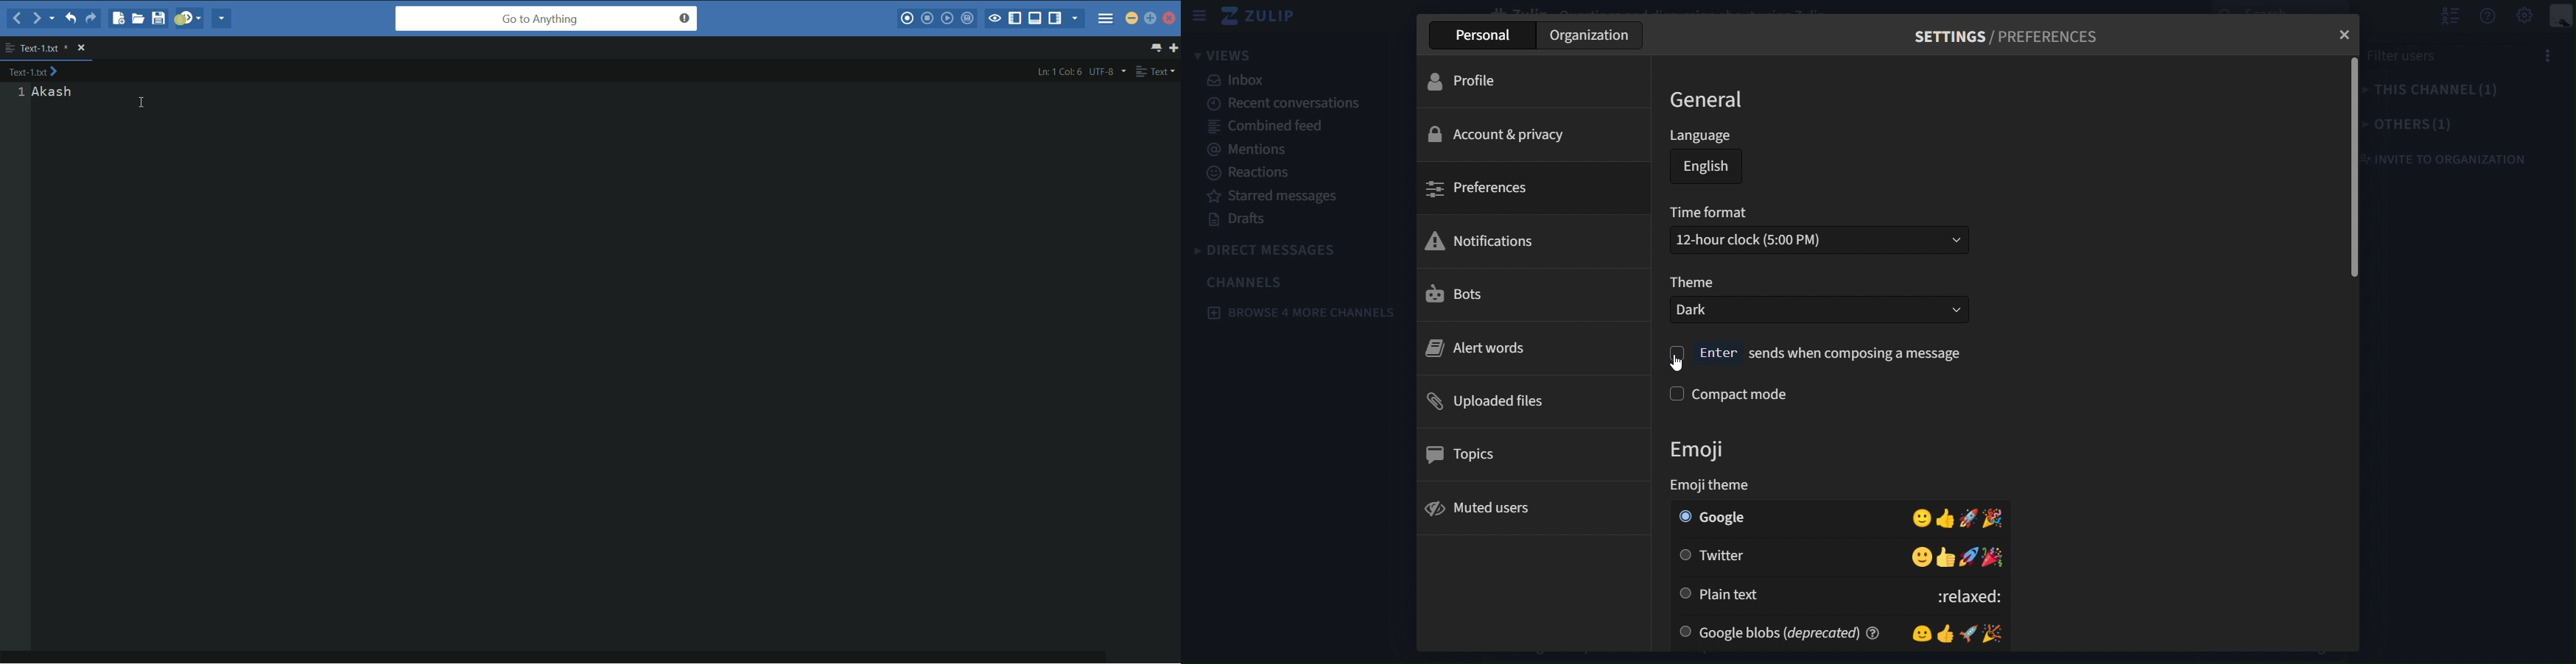  What do you see at coordinates (2410, 124) in the screenshot?
I see `others(1)` at bounding box center [2410, 124].